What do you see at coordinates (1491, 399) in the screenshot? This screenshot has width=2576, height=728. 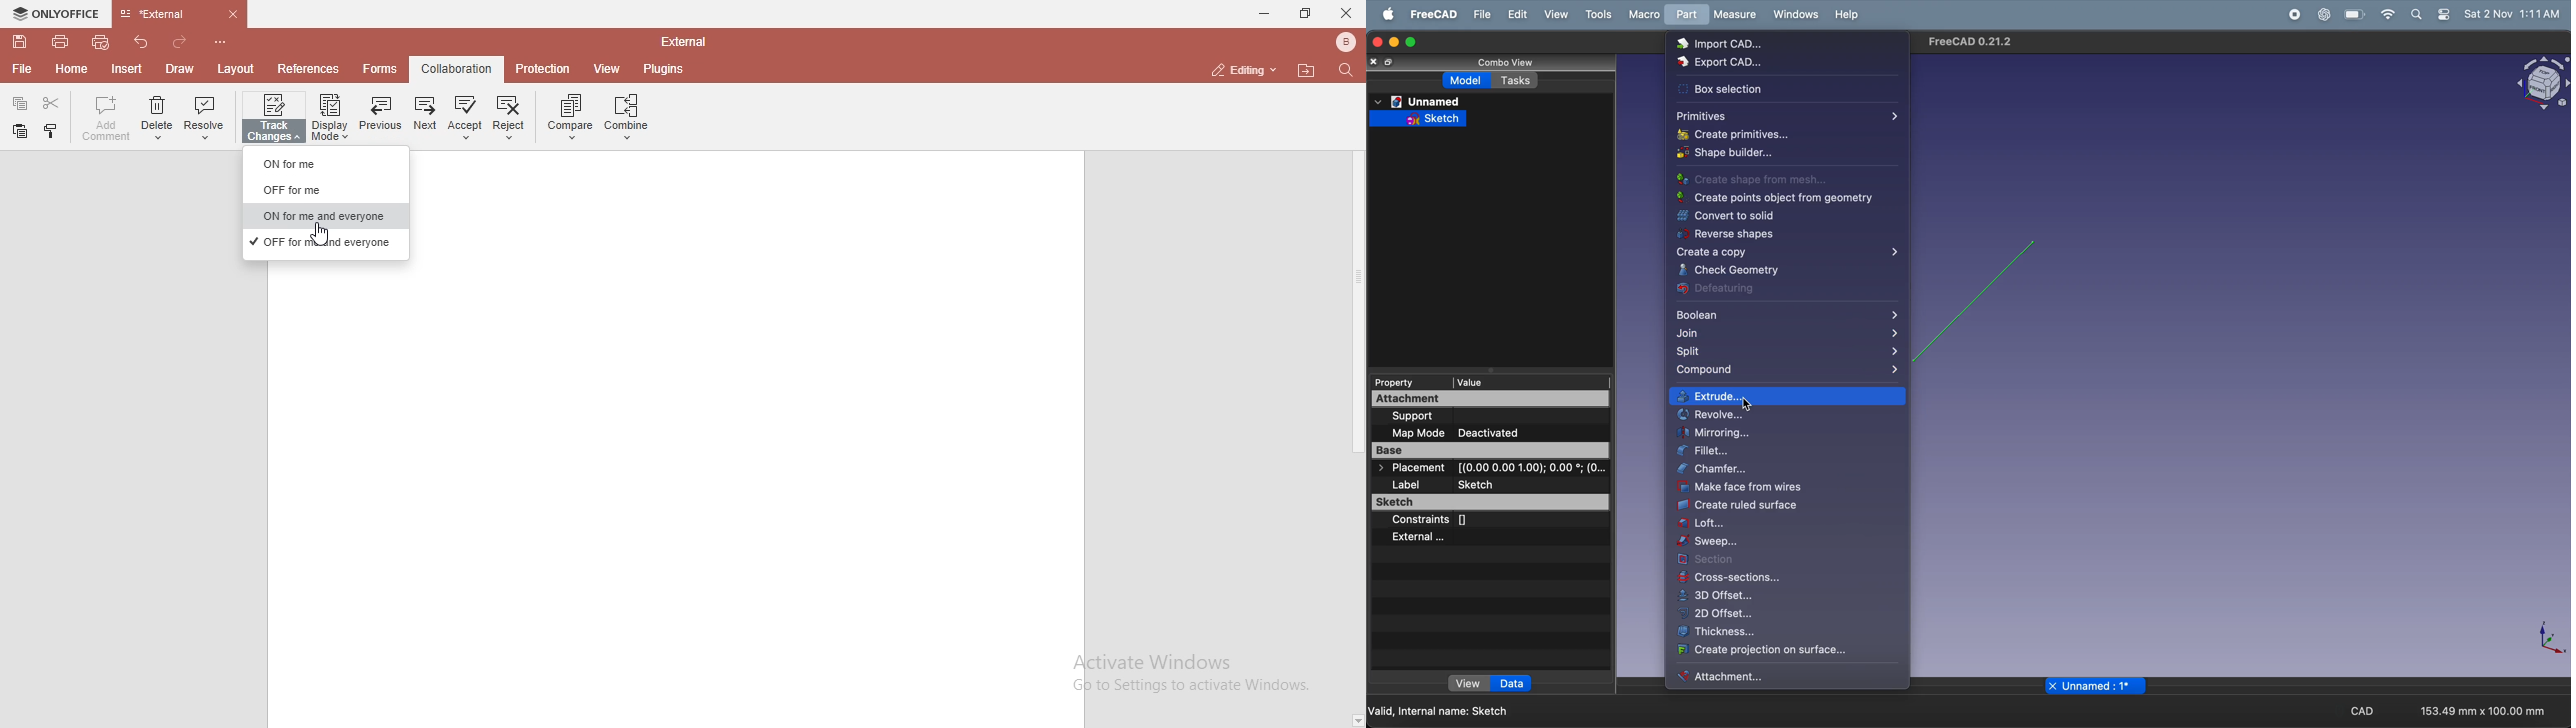 I see `attachment` at bounding box center [1491, 399].